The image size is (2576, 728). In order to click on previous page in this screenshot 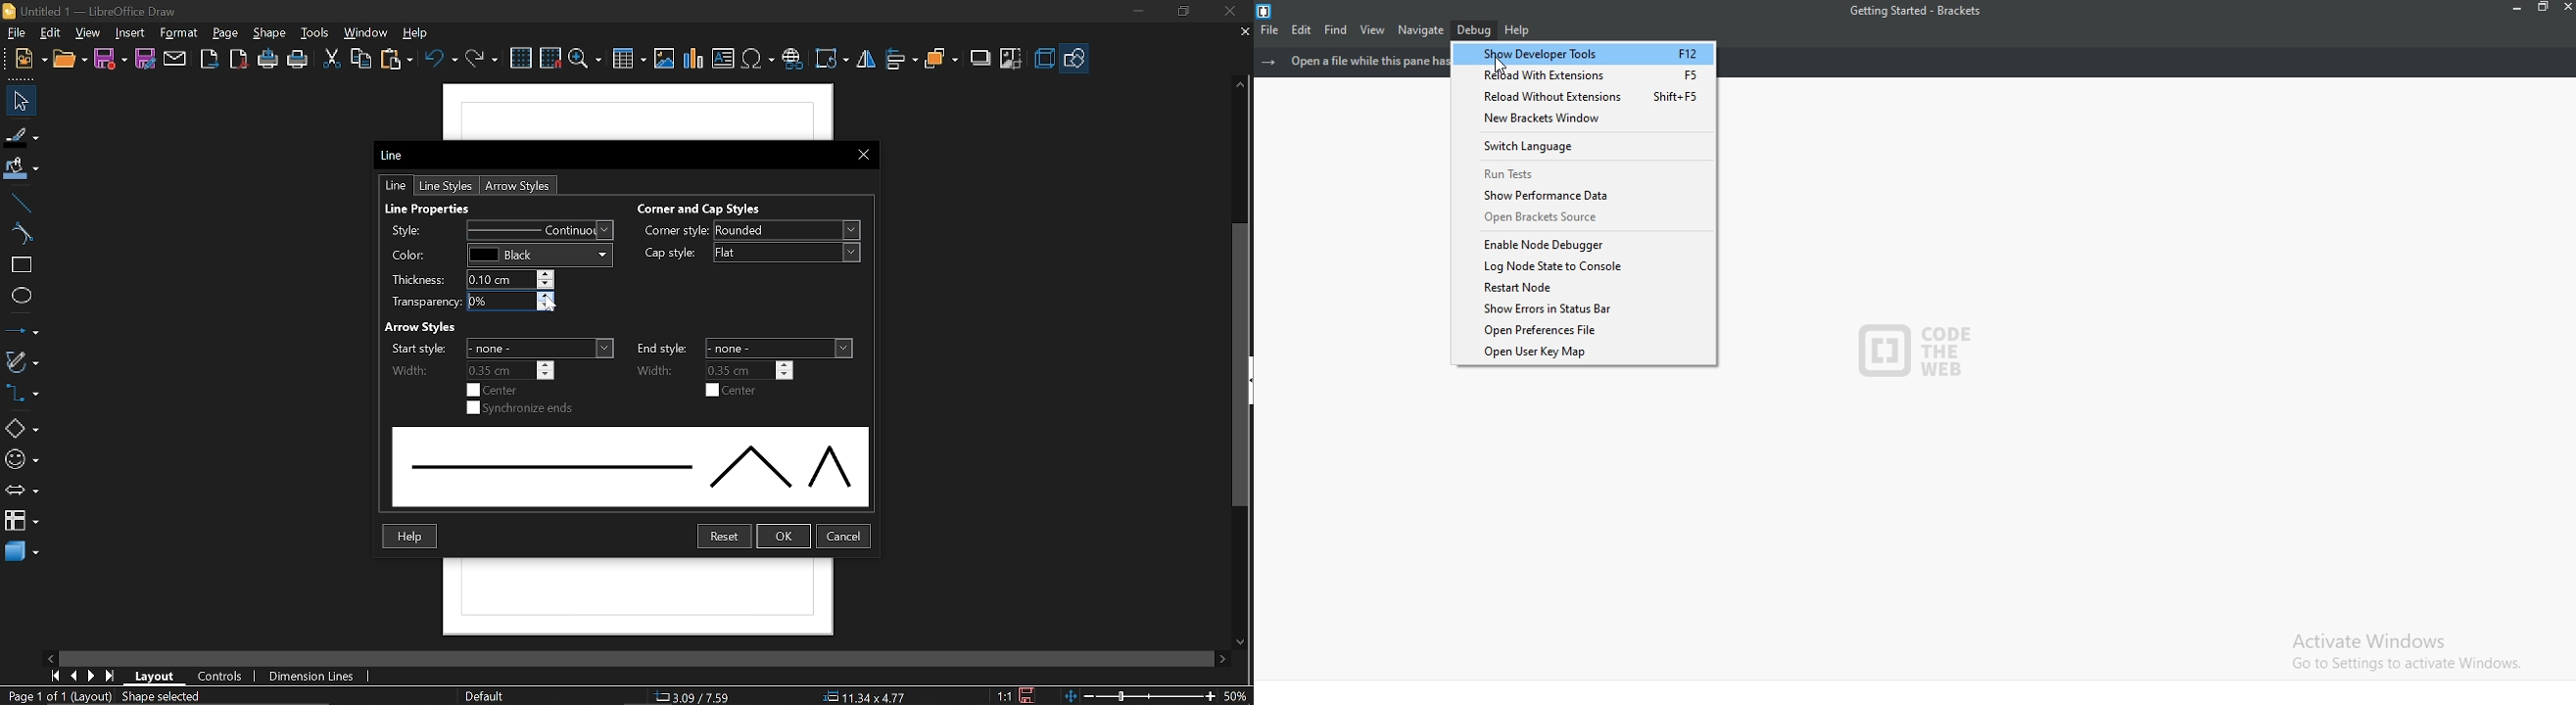, I will do `click(73, 676)`.